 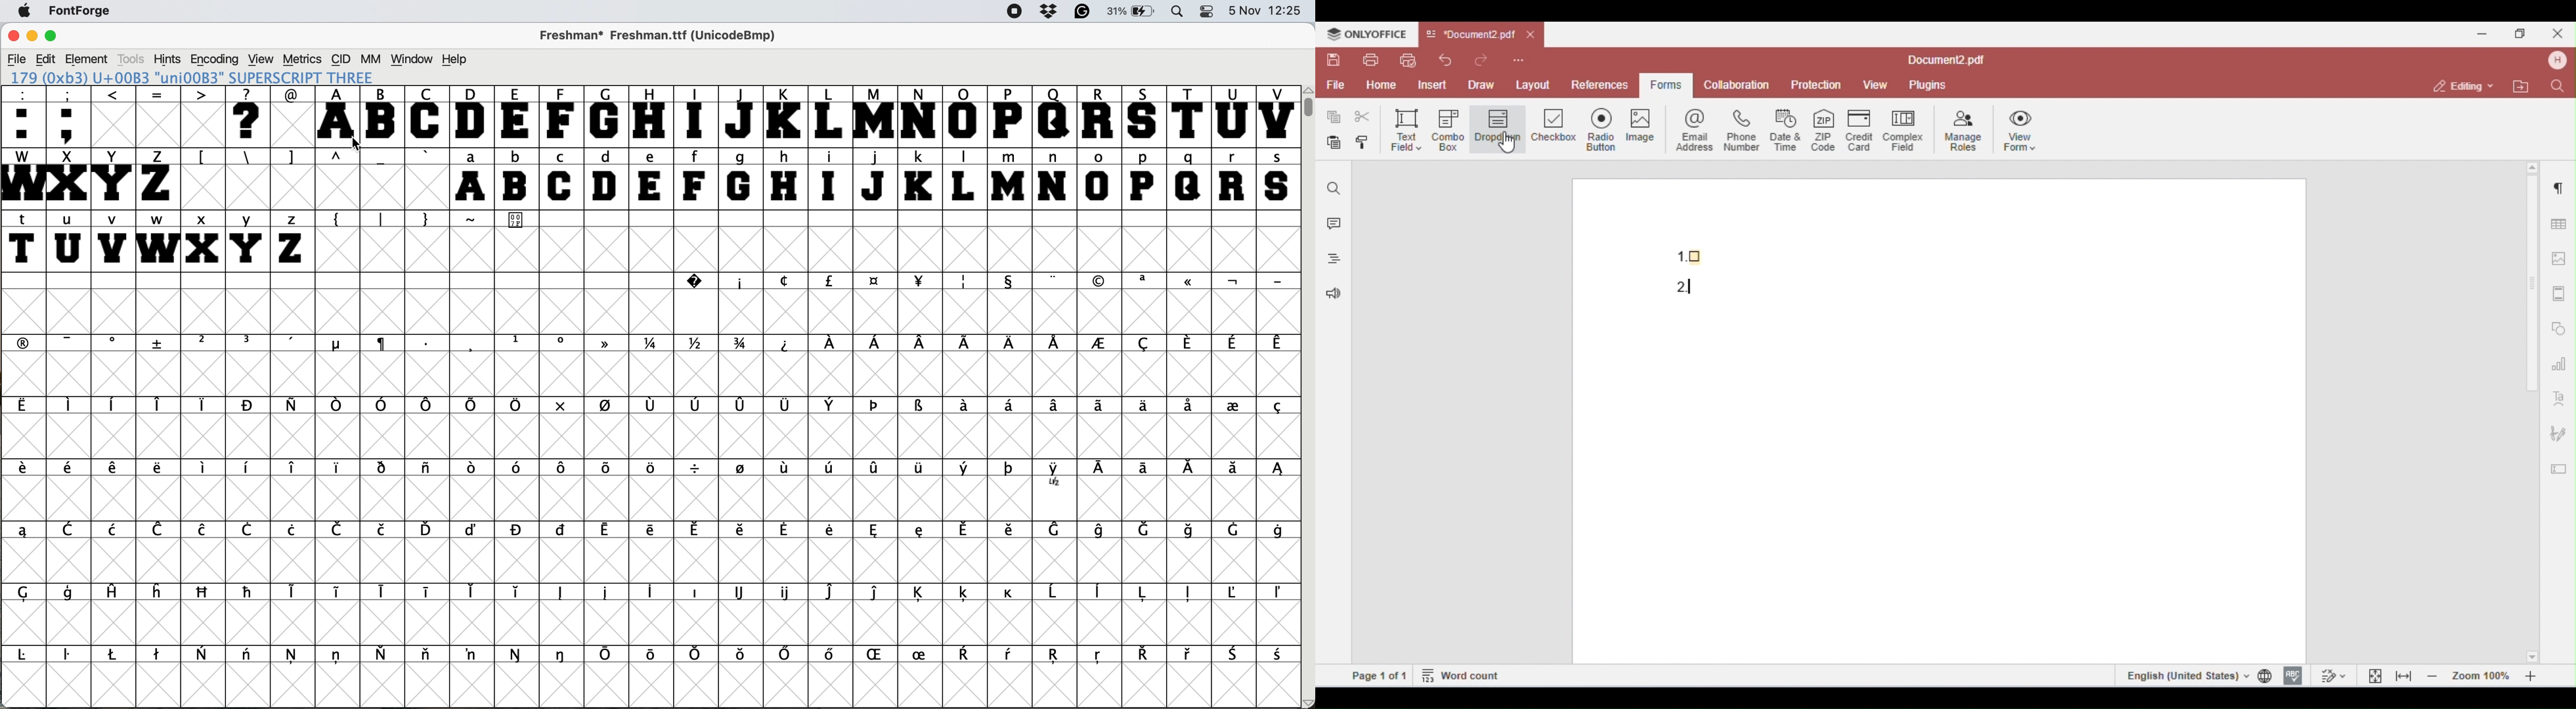 What do you see at coordinates (876, 116) in the screenshot?
I see `M` at bounding box center [876, 116].